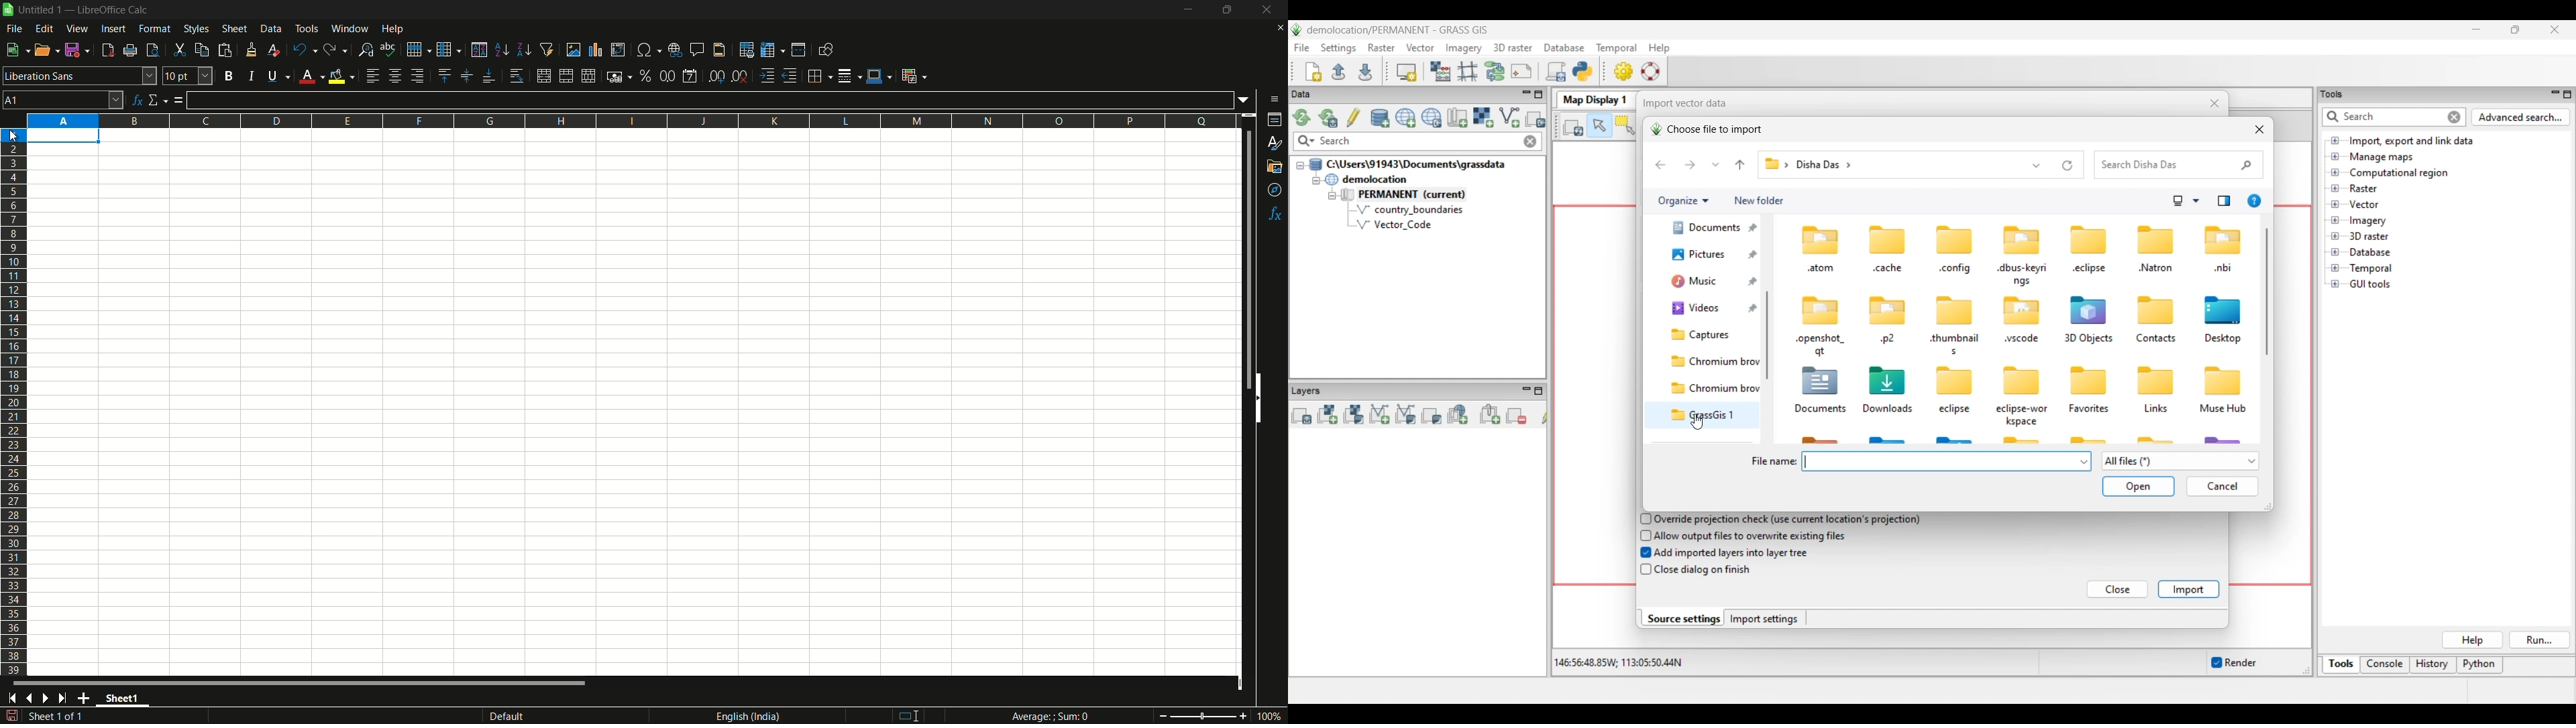 This screenshot has width=2576, height=728. What do you see at coordinates (63, 99) in the screenshot?
I see `cell name` at bounding box center [63, 99].